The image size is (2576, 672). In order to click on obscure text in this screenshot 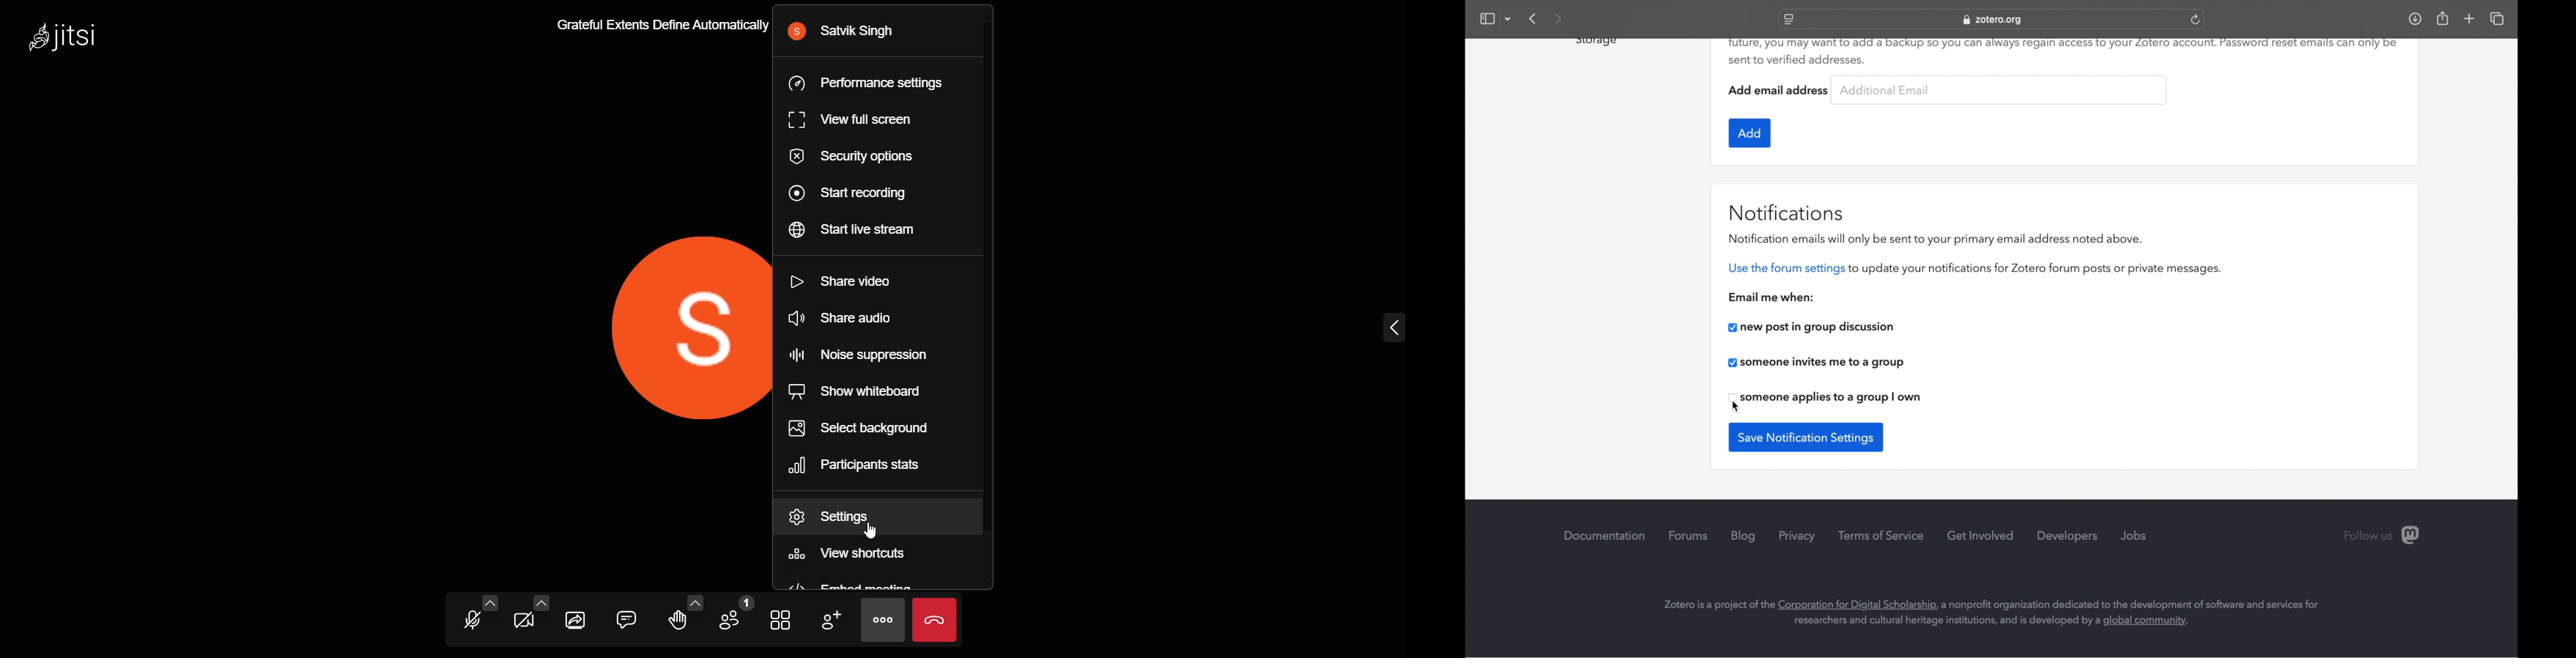, I will do `click(1594, 42)`.